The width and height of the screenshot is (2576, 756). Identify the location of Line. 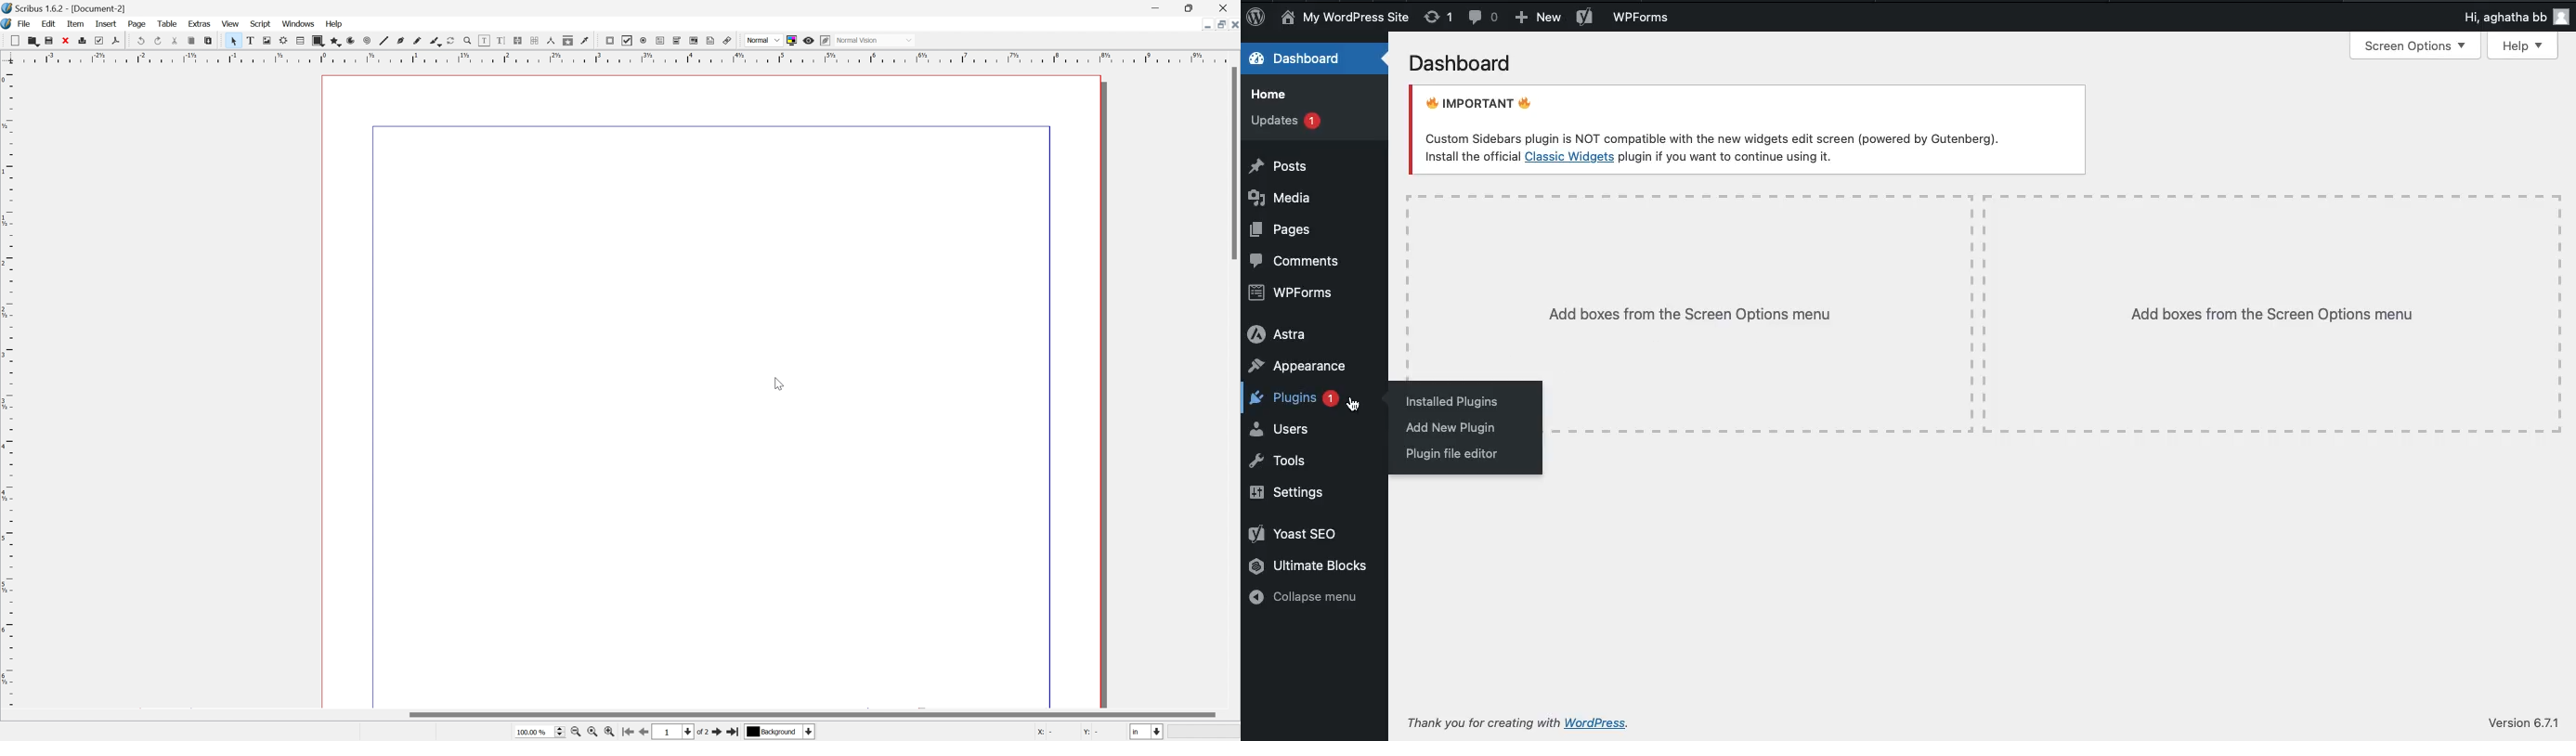
(382, 41).